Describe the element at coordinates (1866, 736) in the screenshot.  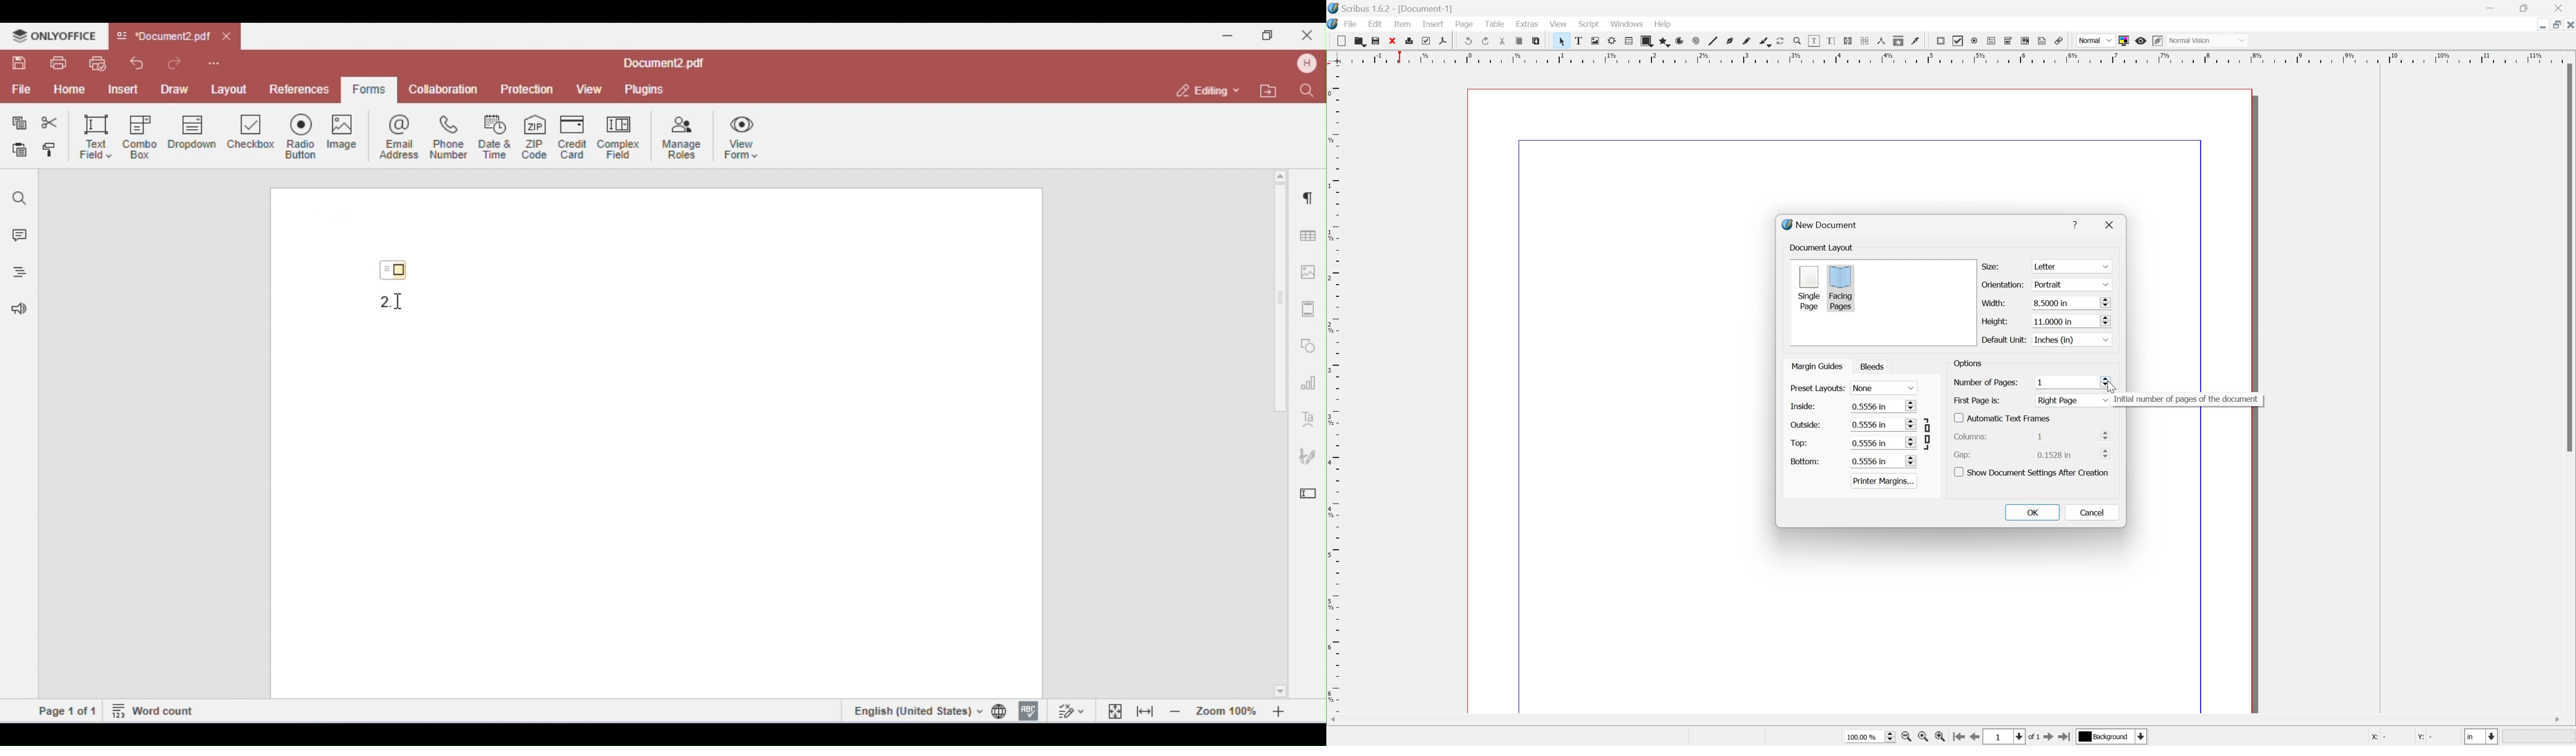
I see `100.00%` at that location.